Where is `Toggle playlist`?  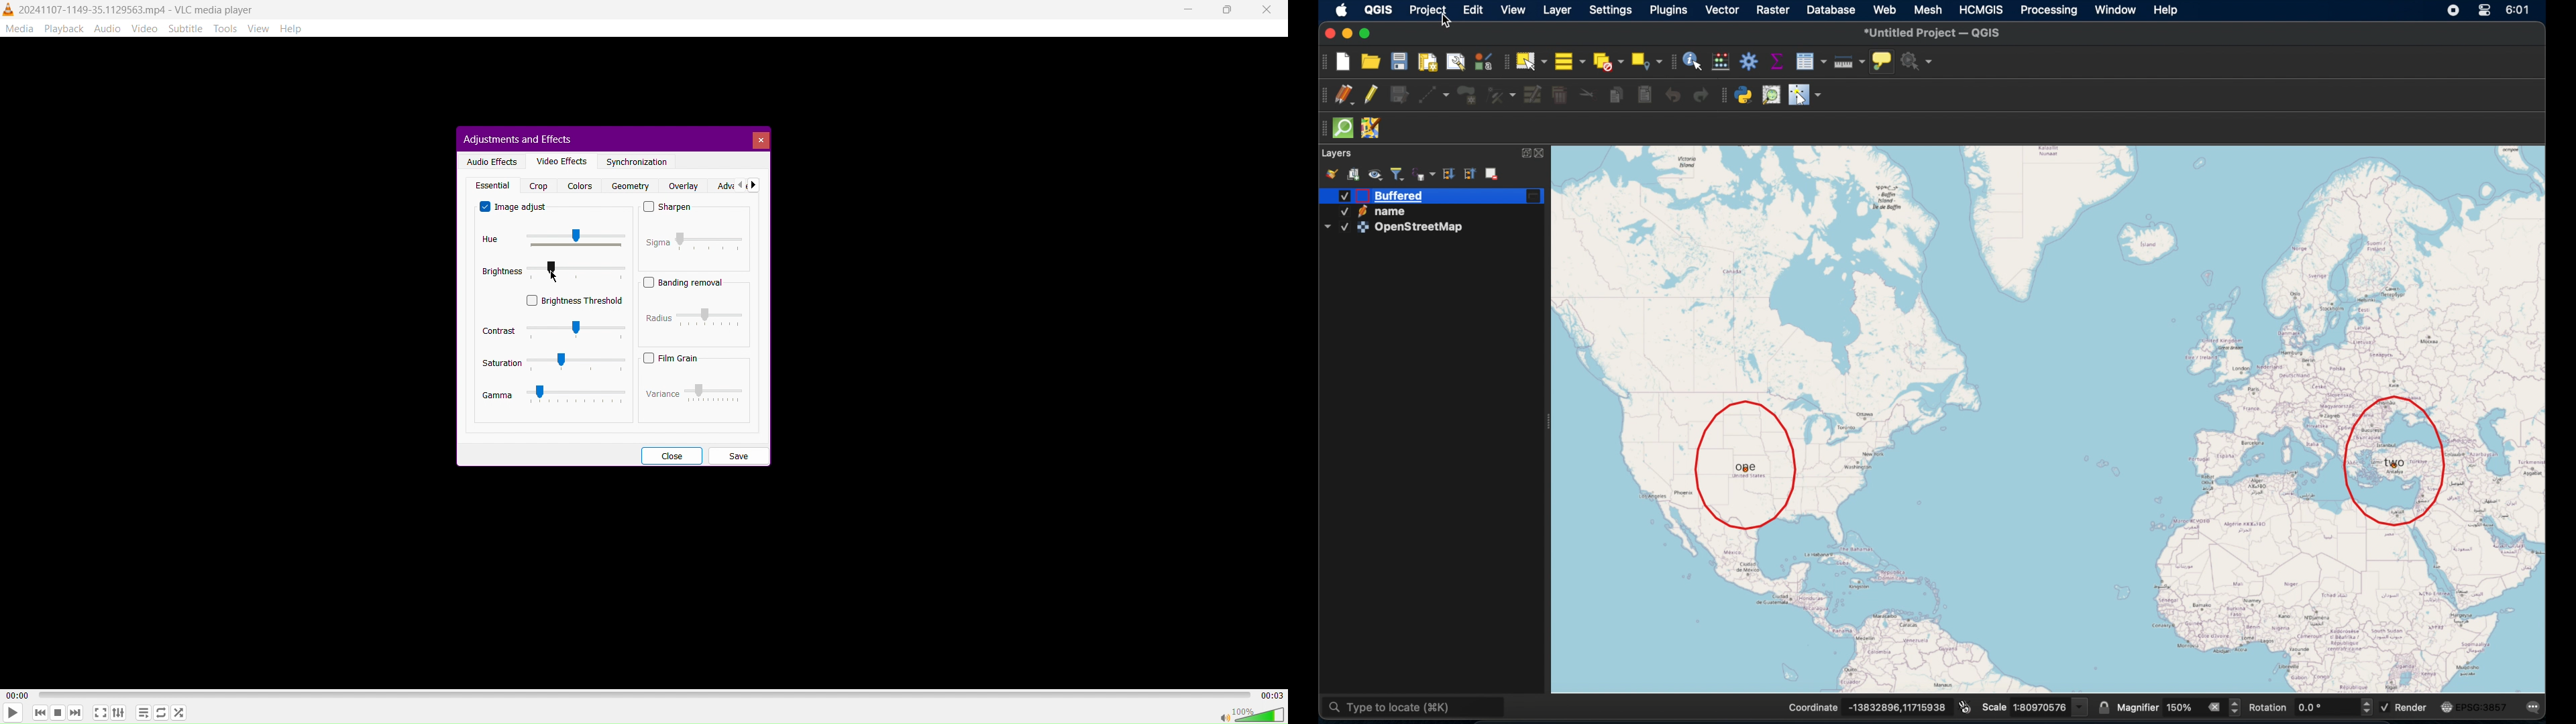 Toggle playlist is located at coordinates (142, 711).